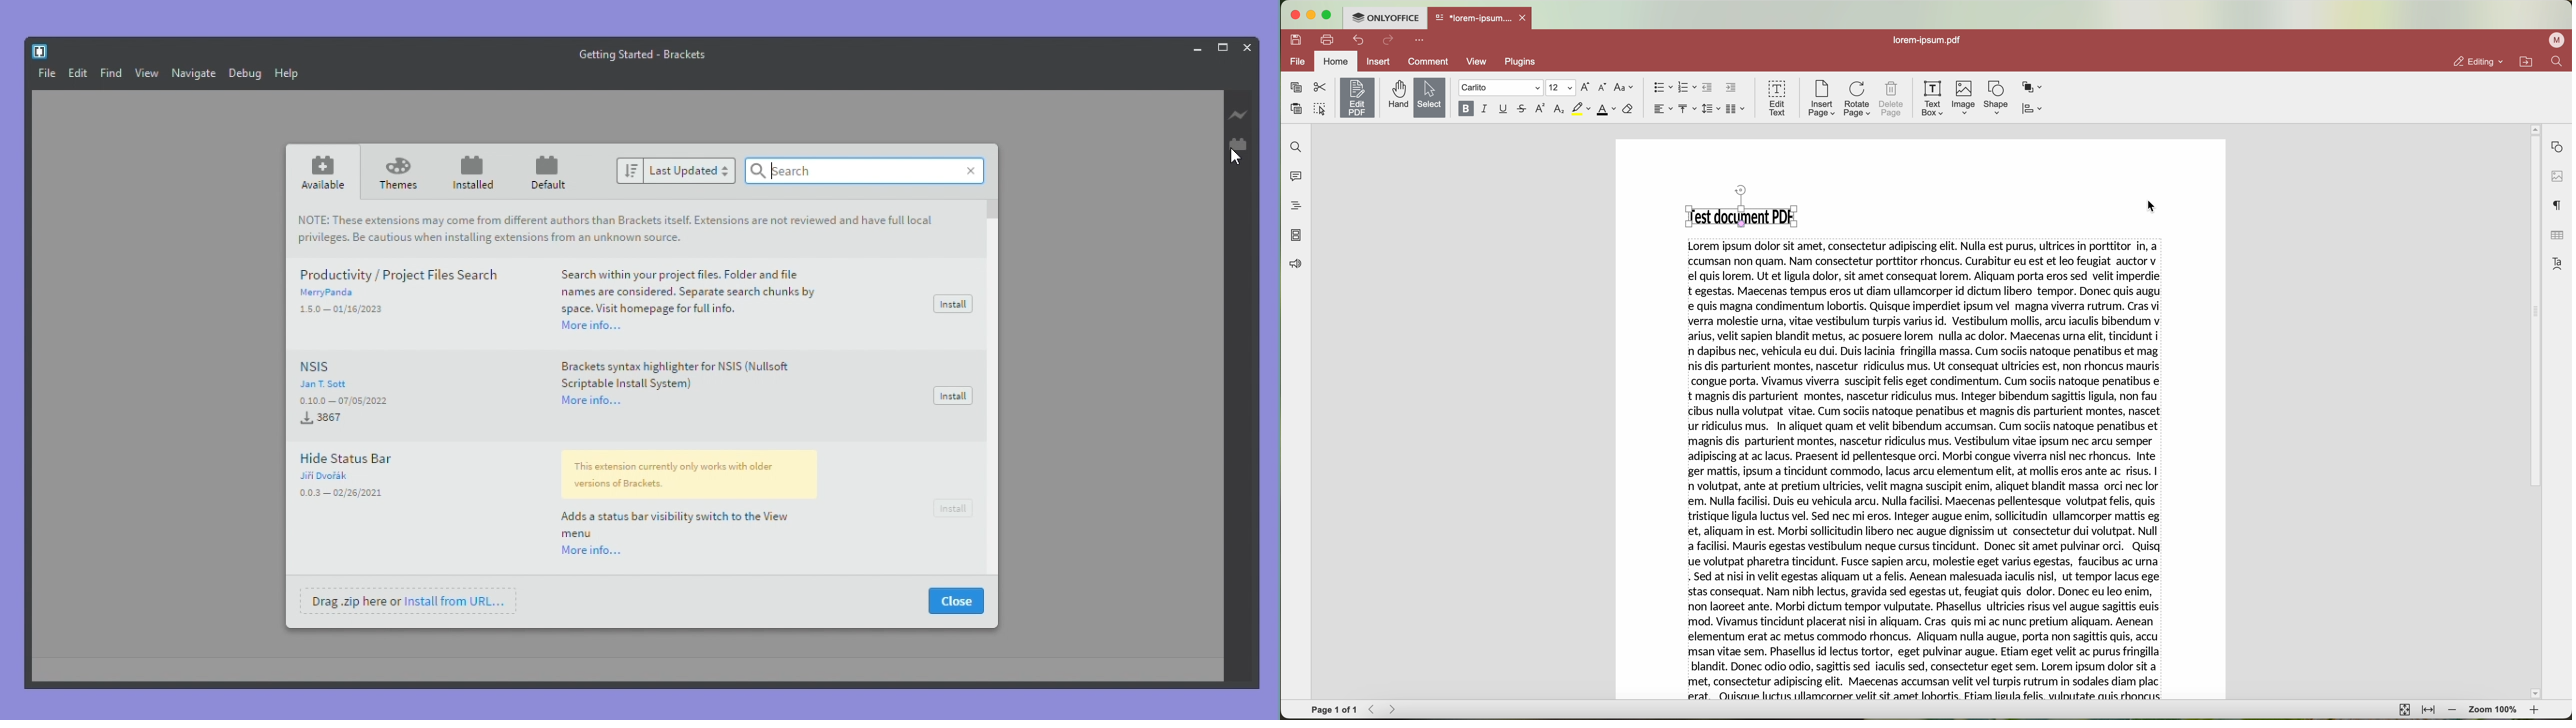 This screenshot has width=2576, height=728. I want to click on table settings, so click(2557, 235).